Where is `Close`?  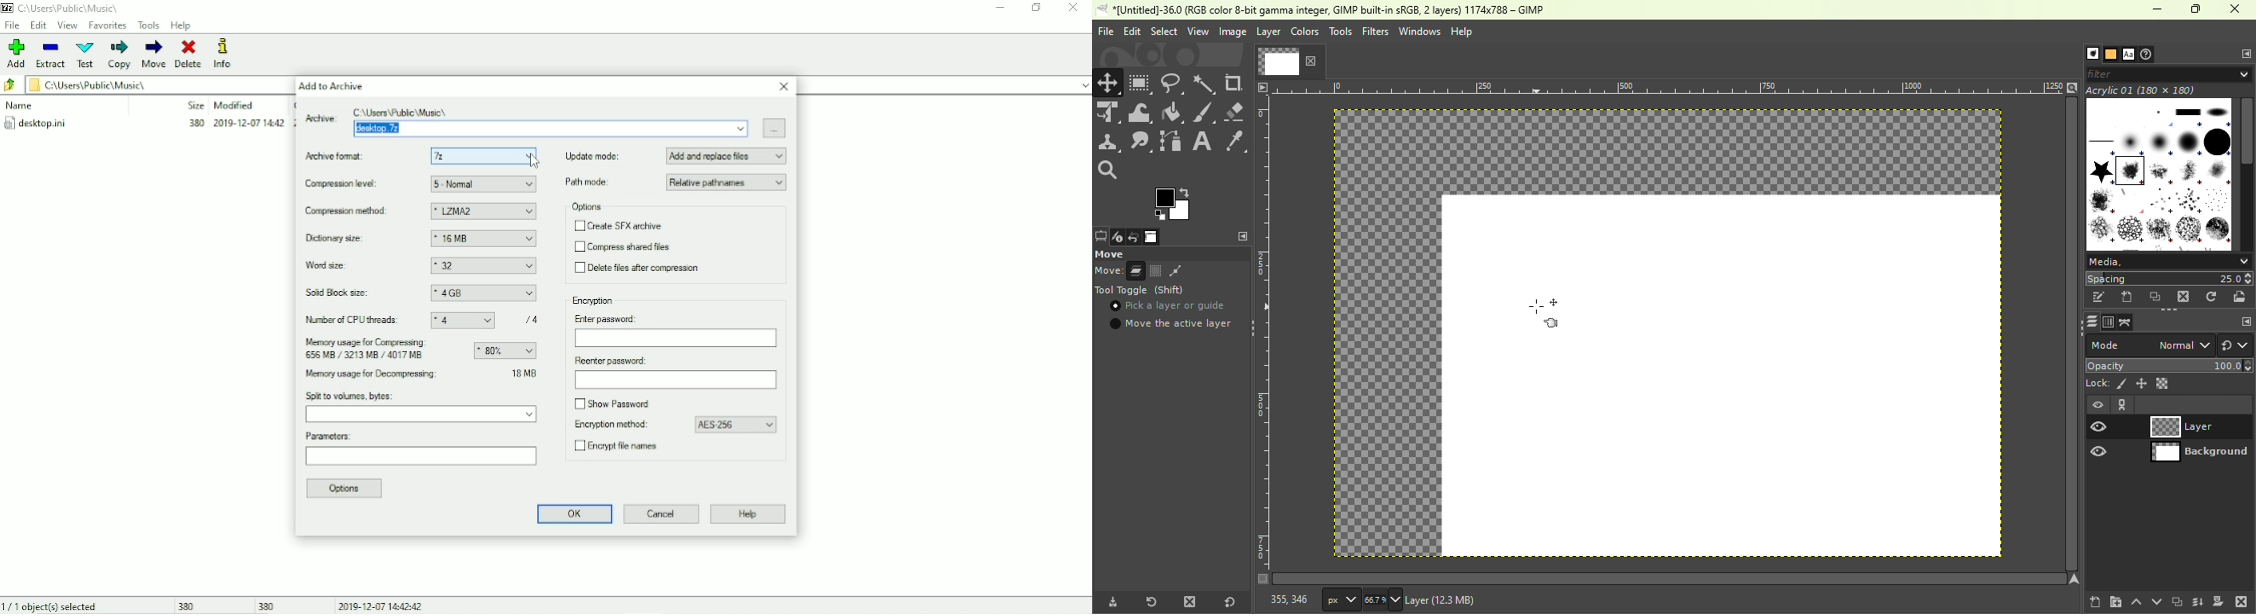
Close is located at coordinates (2238, 10).